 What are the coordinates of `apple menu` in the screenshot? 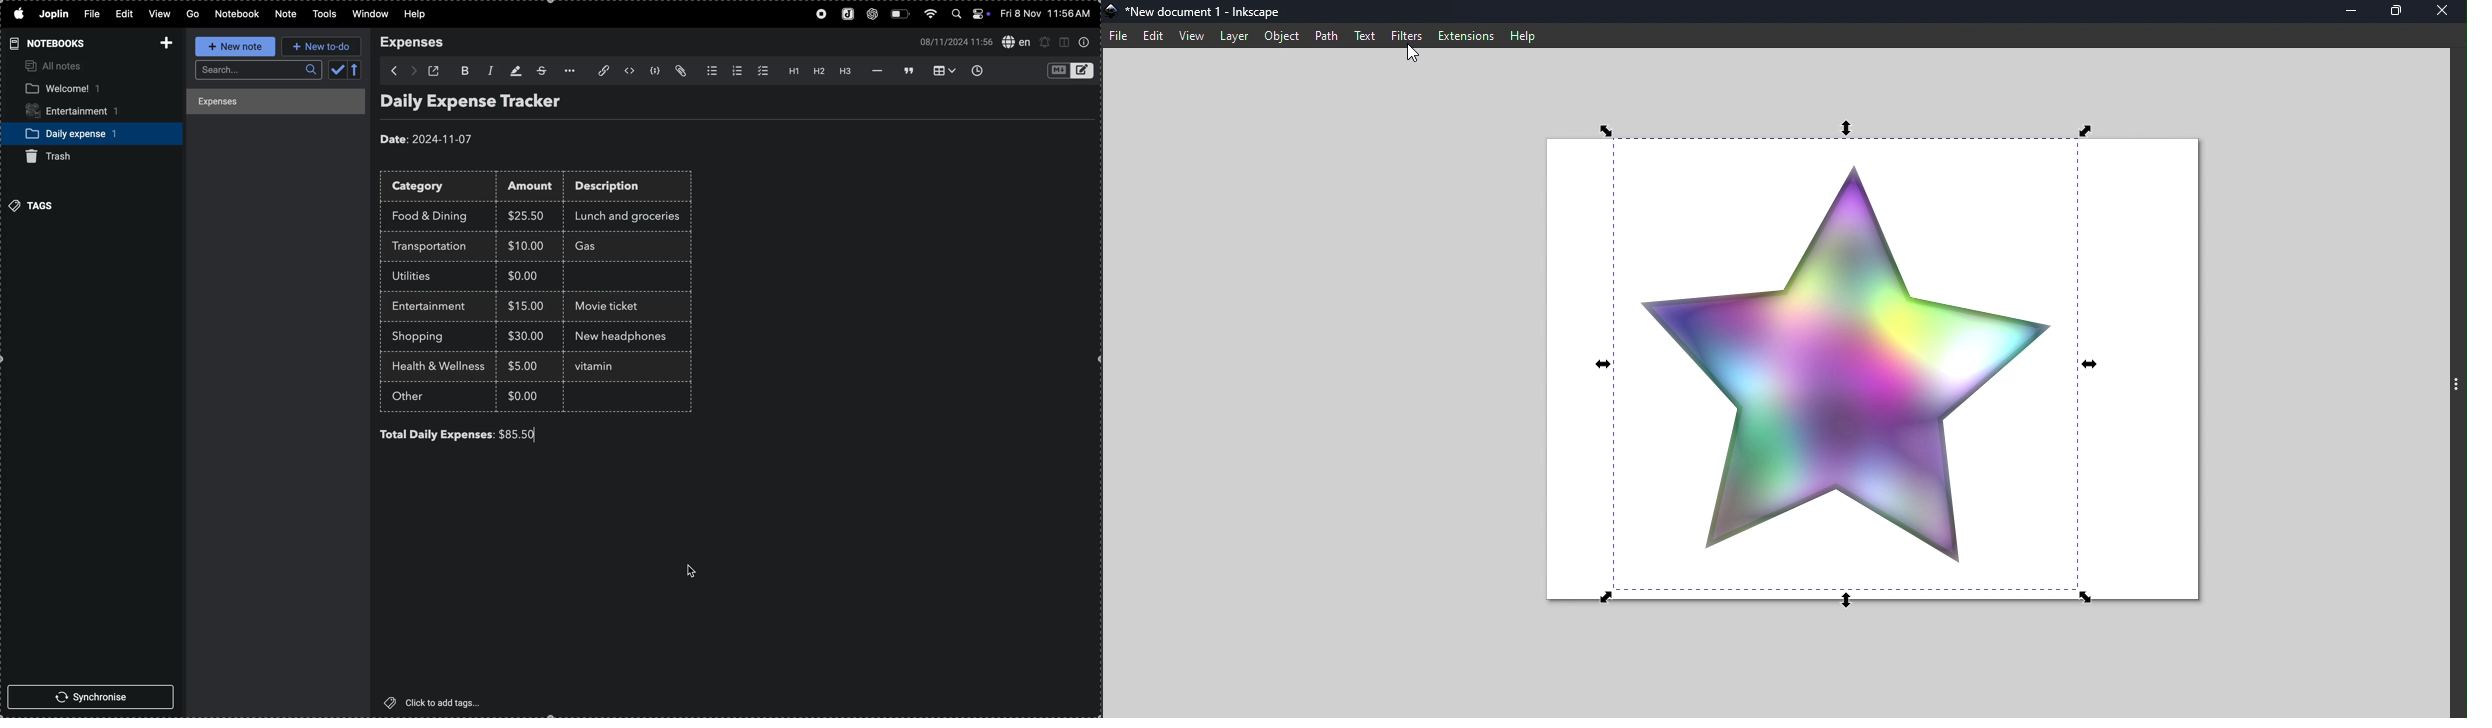 It's located at (18, 14).